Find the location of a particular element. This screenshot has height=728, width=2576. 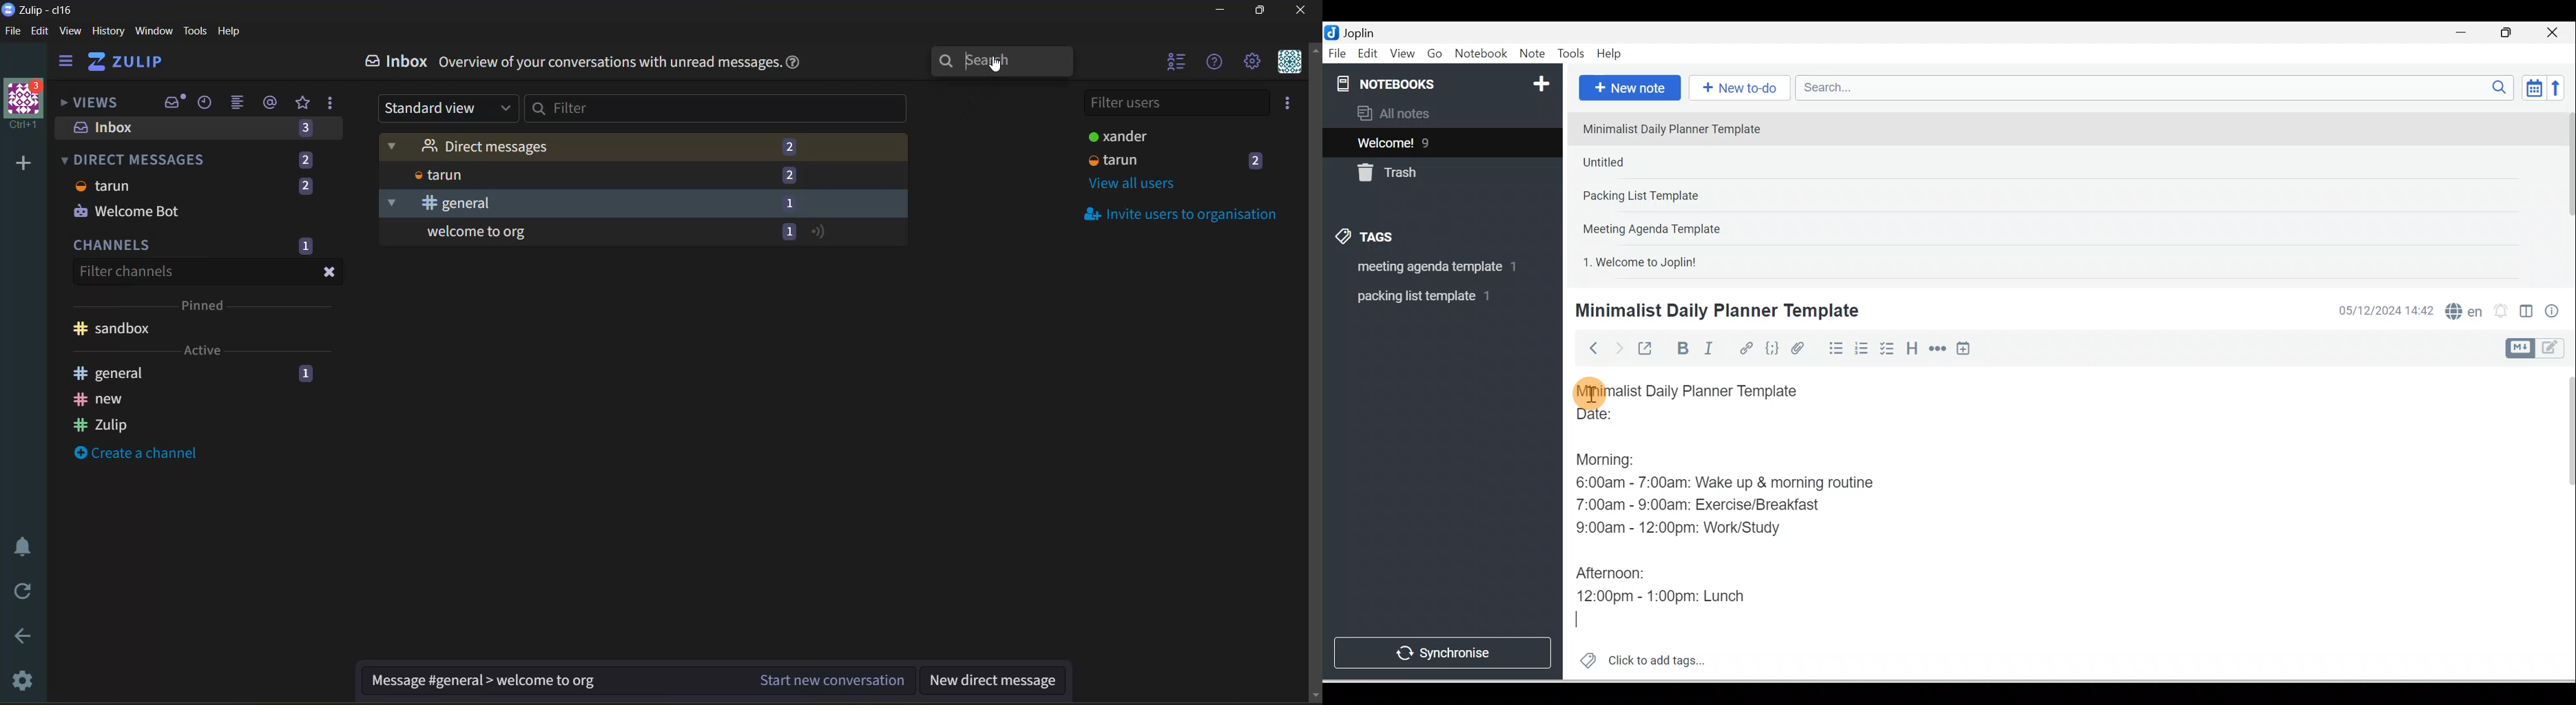

filter channels is located at coordinates (128, 273).